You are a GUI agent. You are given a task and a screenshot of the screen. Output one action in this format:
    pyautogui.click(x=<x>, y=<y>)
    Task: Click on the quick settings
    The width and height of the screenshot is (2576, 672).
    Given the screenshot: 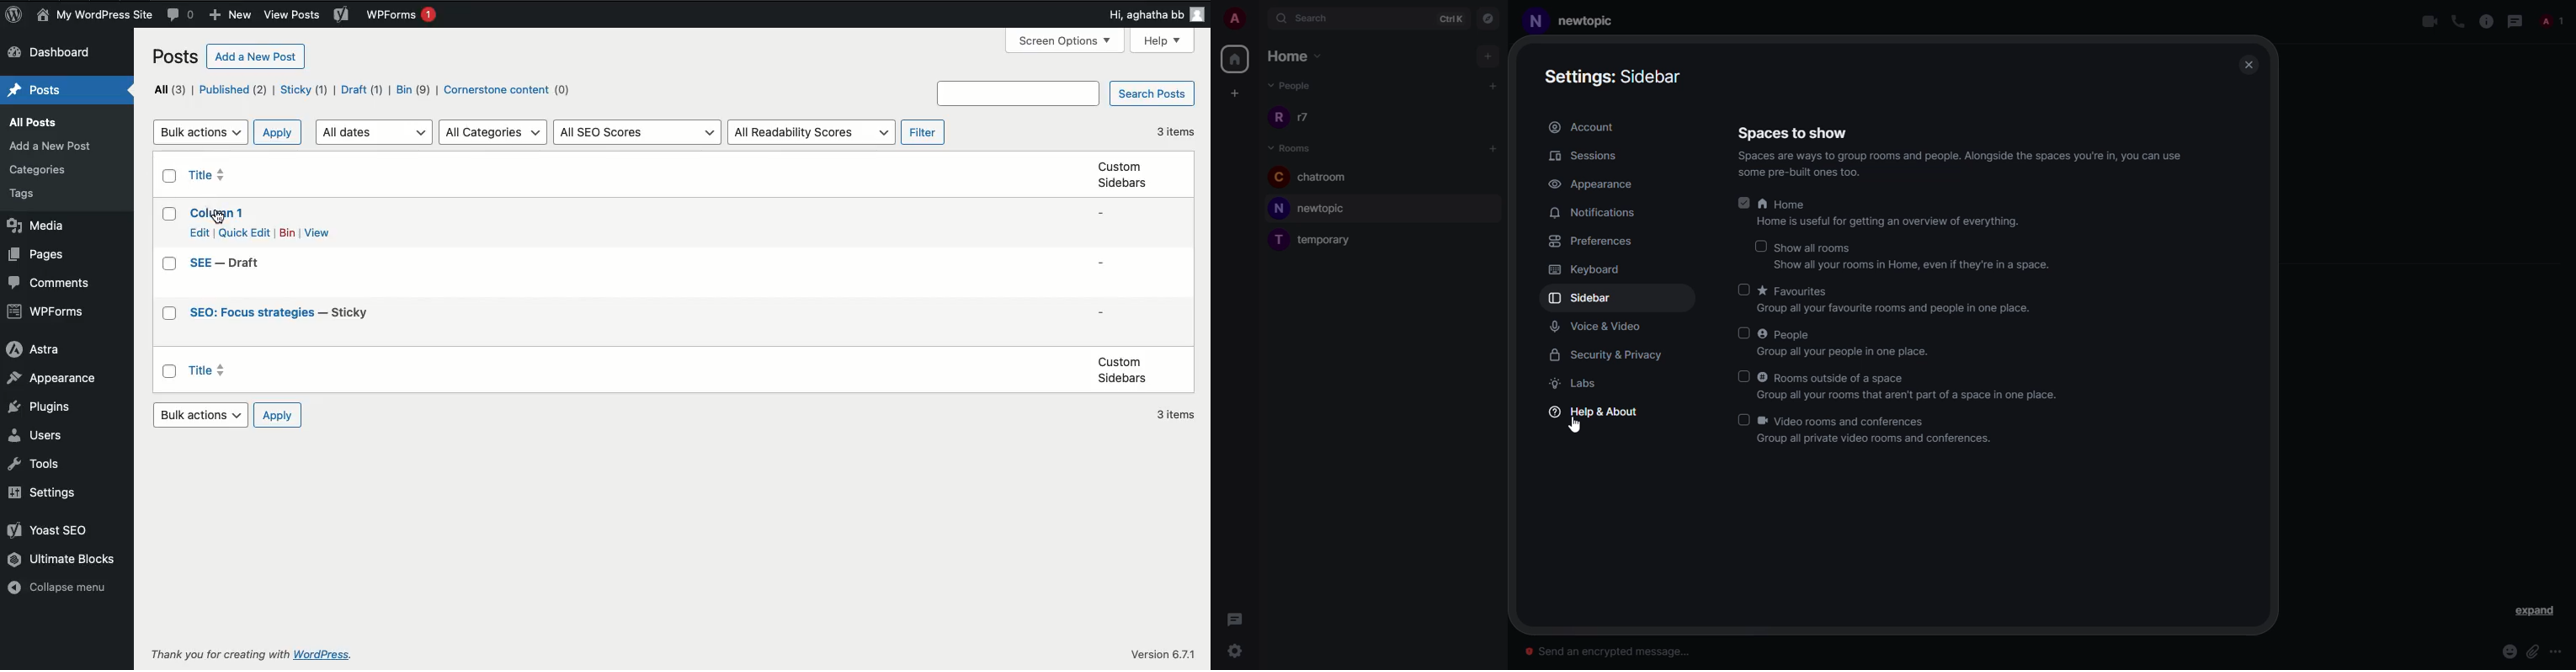 What is the action you would take?
    pyautogui.click(x=1286, y=650)
    